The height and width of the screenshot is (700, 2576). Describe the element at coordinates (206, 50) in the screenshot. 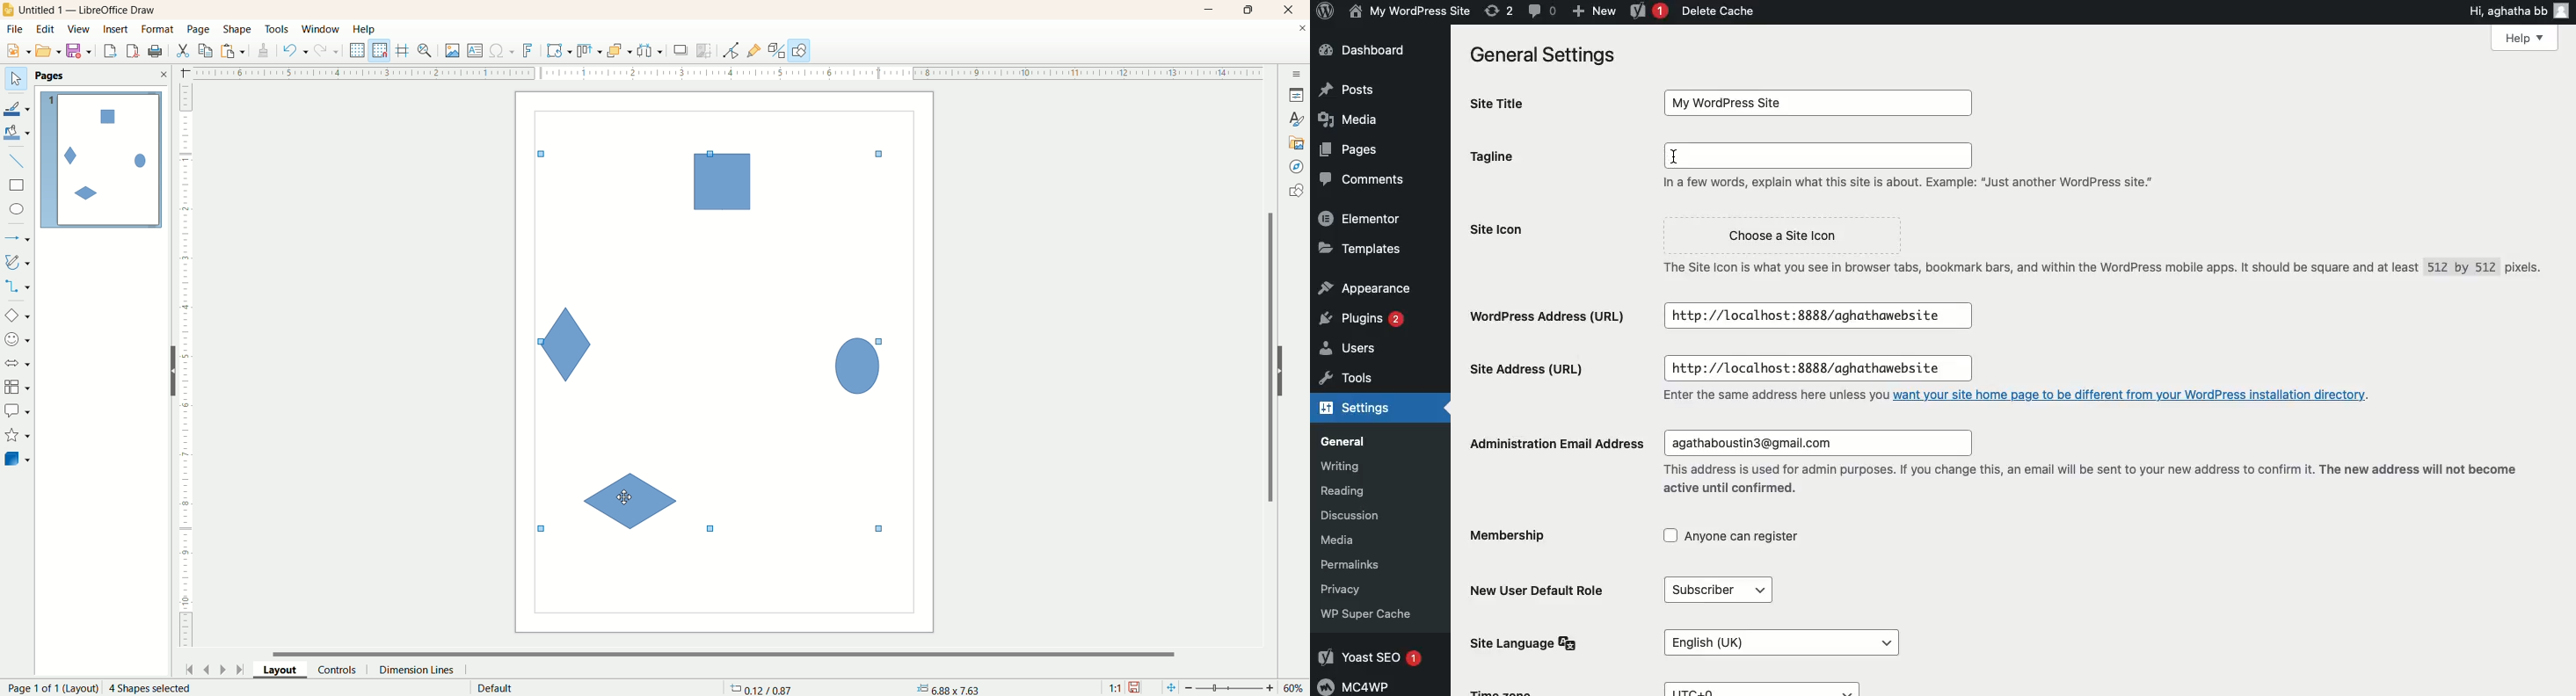

I see `copy` at that location.